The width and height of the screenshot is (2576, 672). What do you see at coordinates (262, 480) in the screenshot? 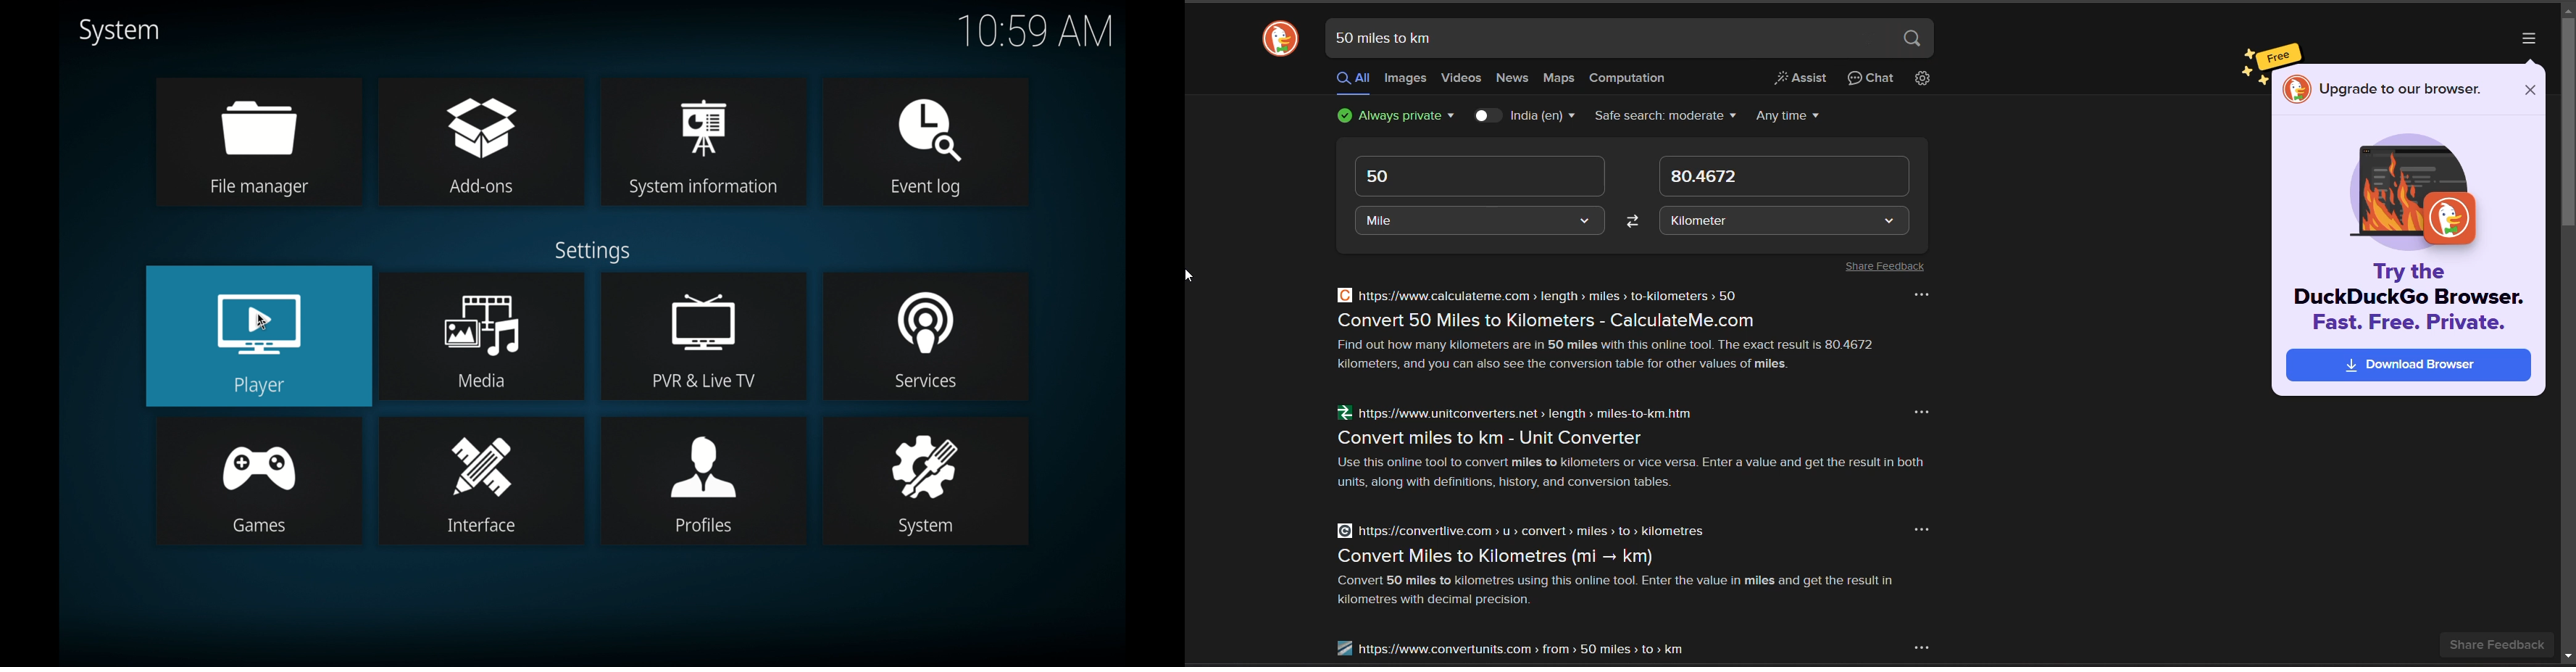
I see `games` at bounding box center [262, 480].